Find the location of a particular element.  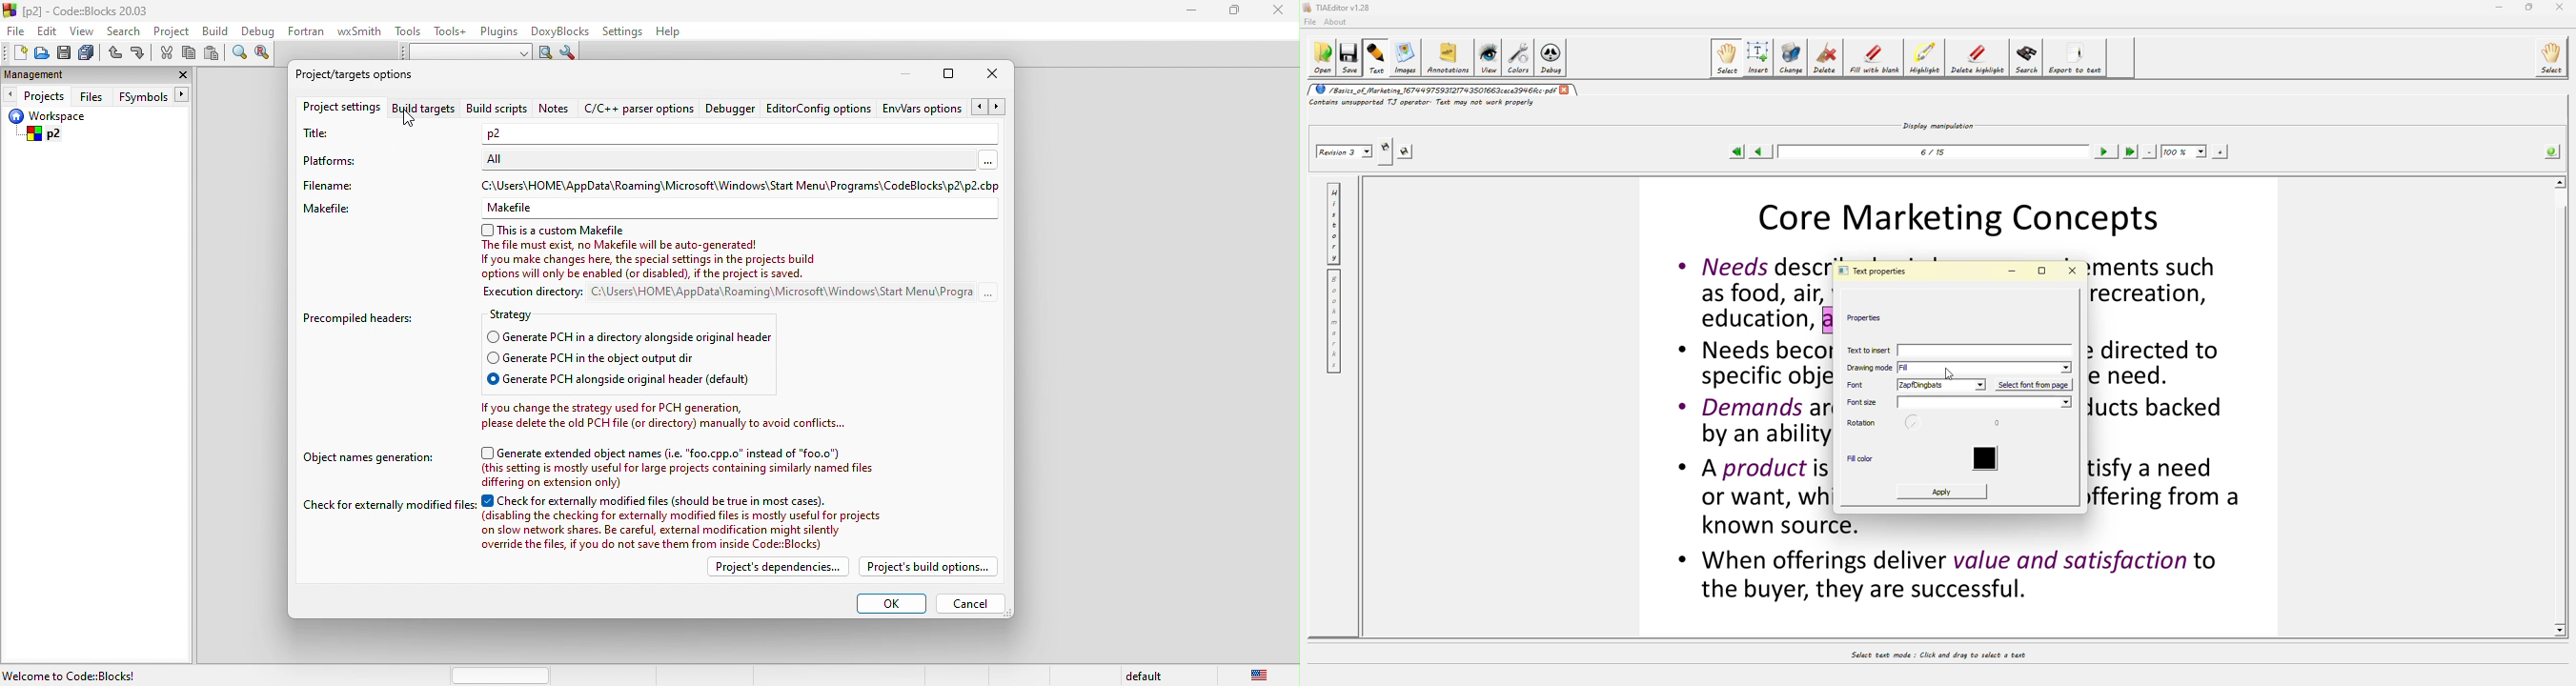

files is located at coordinates (94, 95).